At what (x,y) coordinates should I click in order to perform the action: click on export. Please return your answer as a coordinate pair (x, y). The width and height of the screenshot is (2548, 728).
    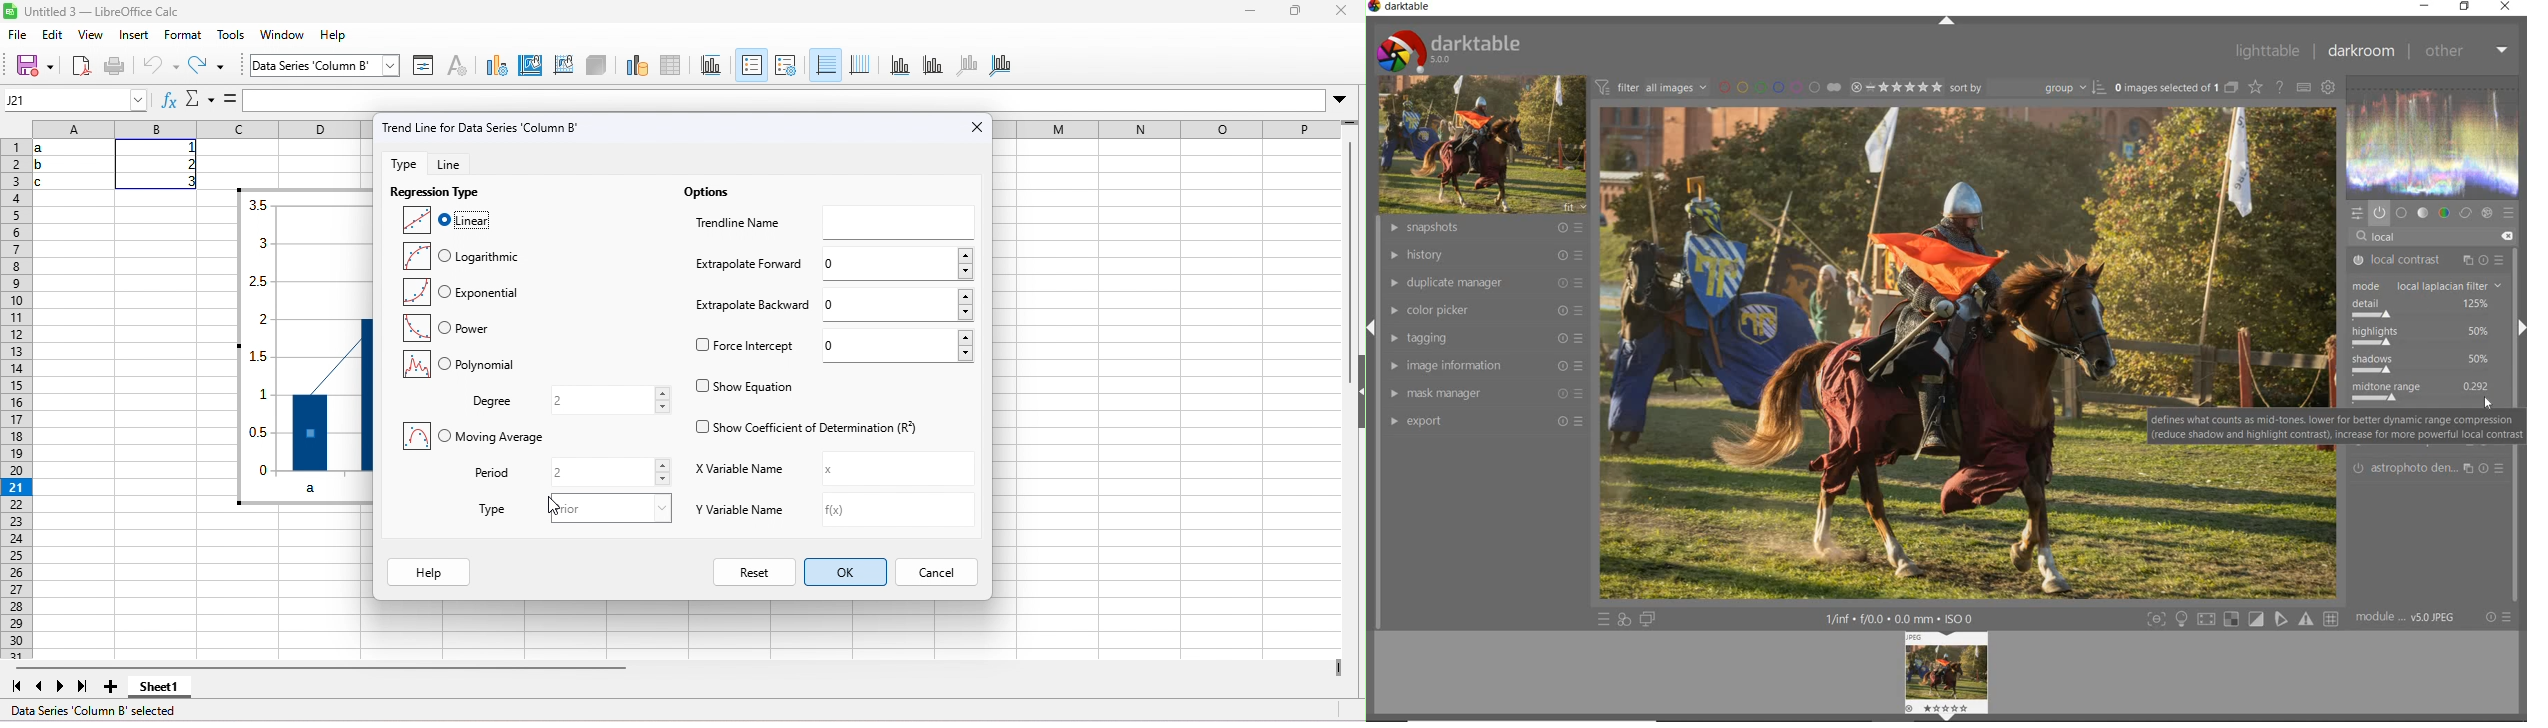
    Looking at the image, I should click on (1482, 421).